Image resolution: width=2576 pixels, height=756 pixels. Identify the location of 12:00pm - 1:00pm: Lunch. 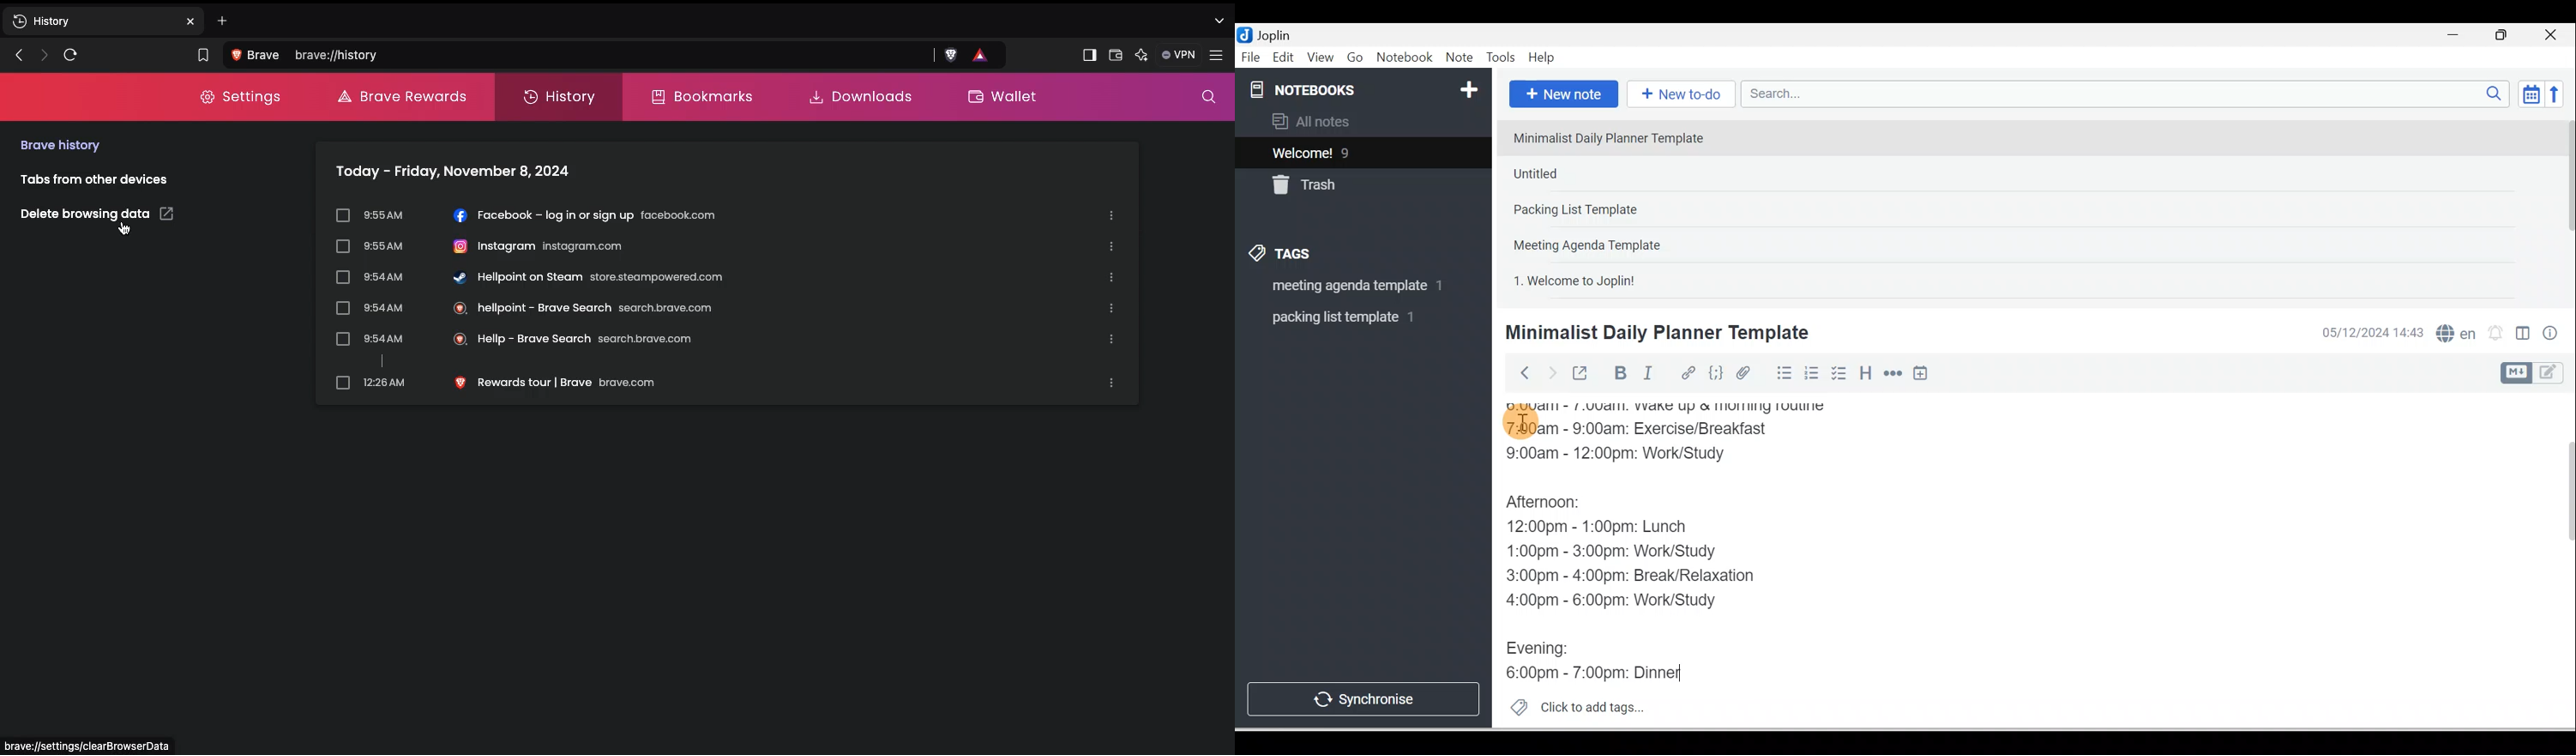
(1616, 528).